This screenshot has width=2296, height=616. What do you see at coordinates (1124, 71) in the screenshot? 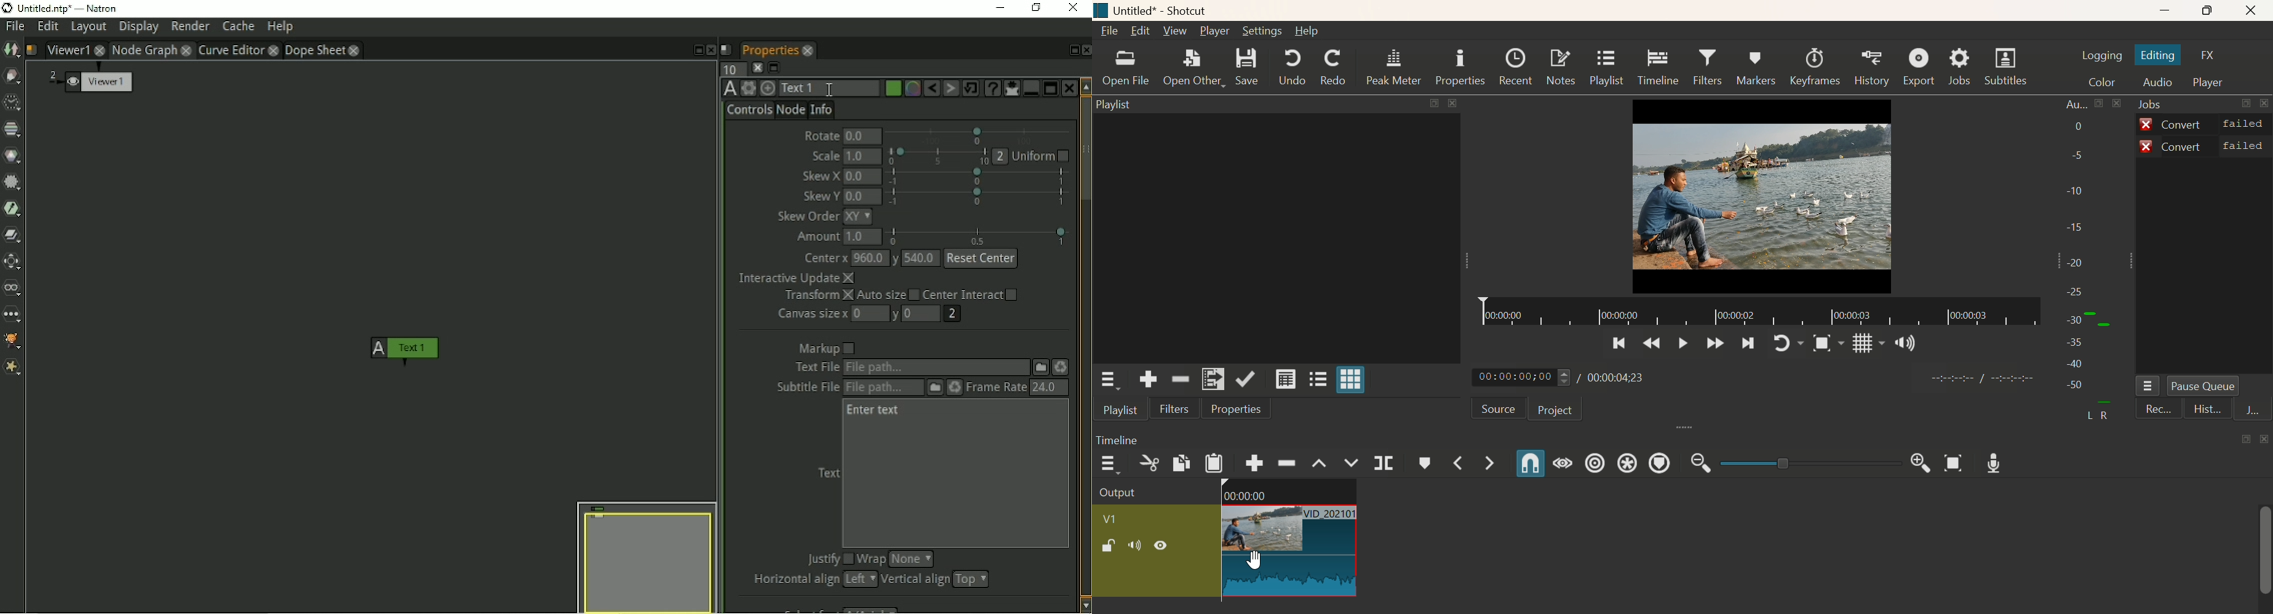
I see `Open File` at bounding box center [1124, 71].